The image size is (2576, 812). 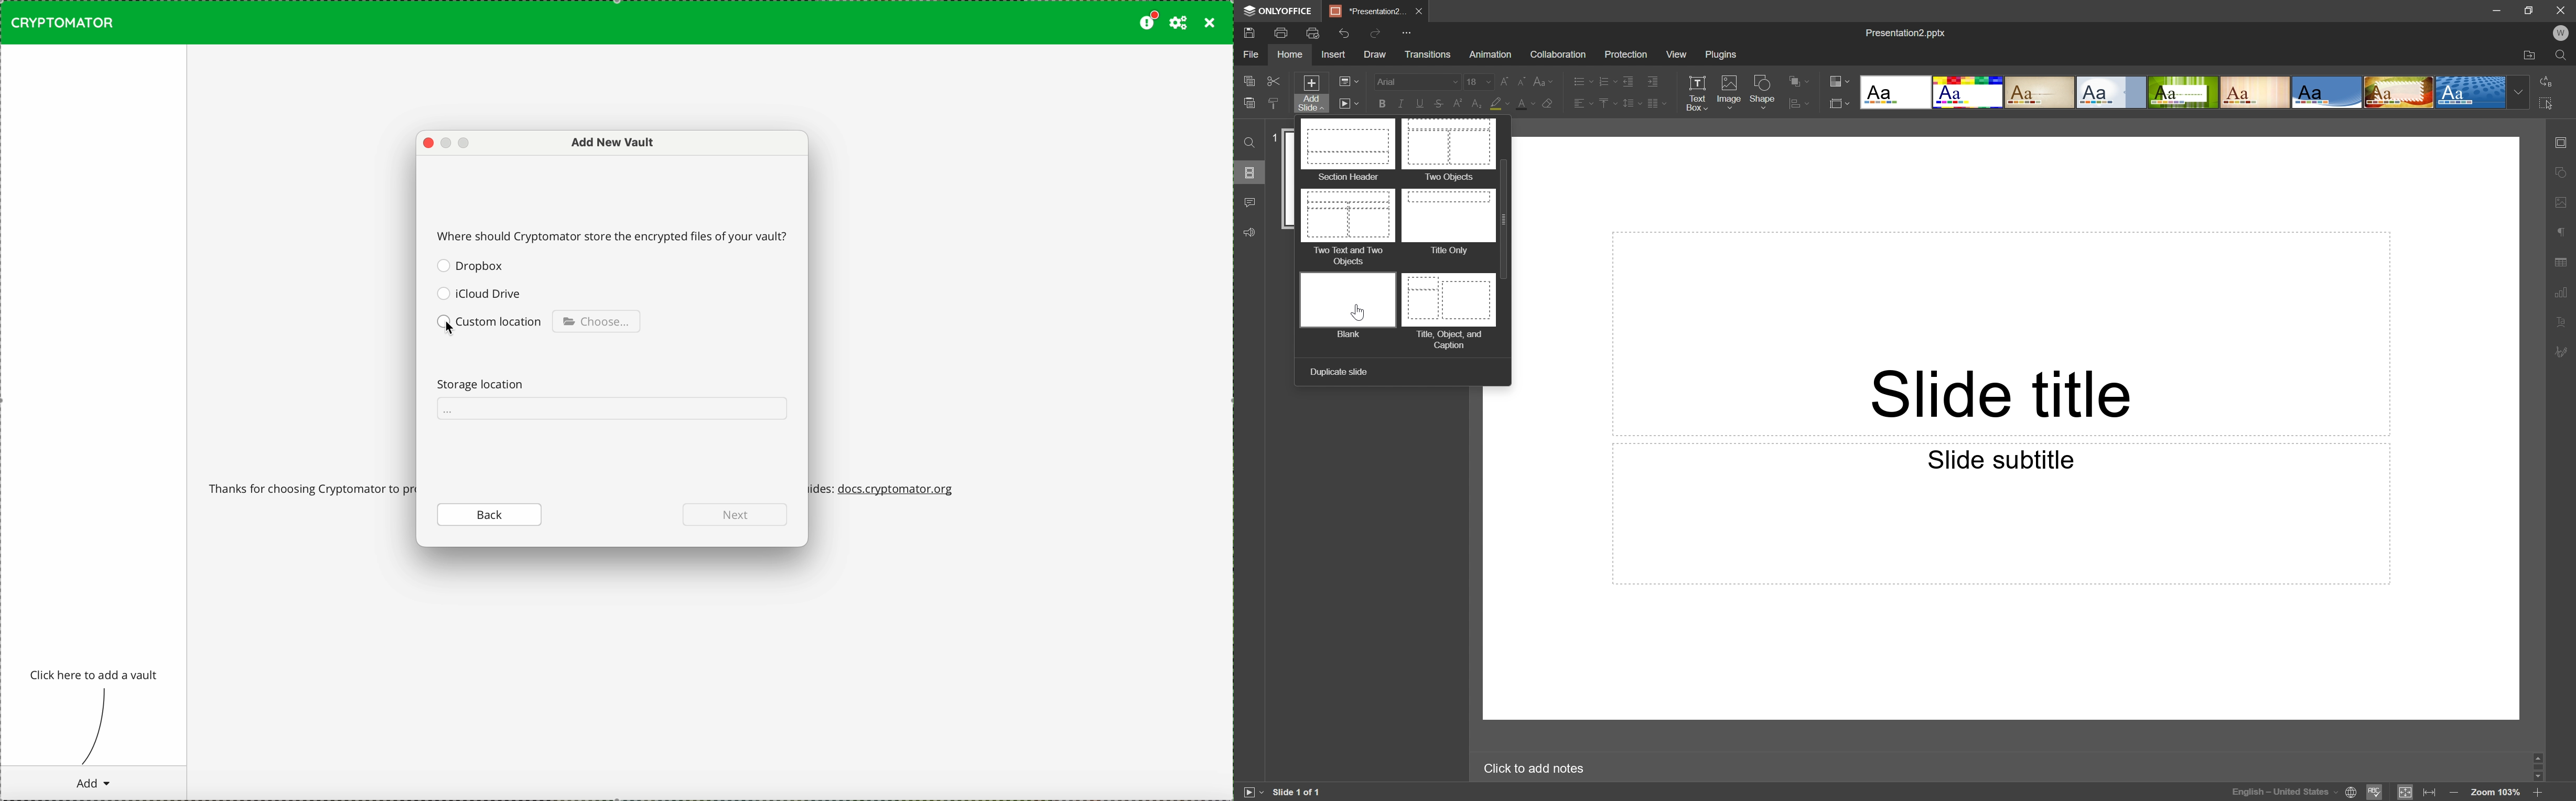 What do you see at coordinates (1523, 80) in the screenshot?
I see `Decrement font size` at bounding box center [1523, 80].